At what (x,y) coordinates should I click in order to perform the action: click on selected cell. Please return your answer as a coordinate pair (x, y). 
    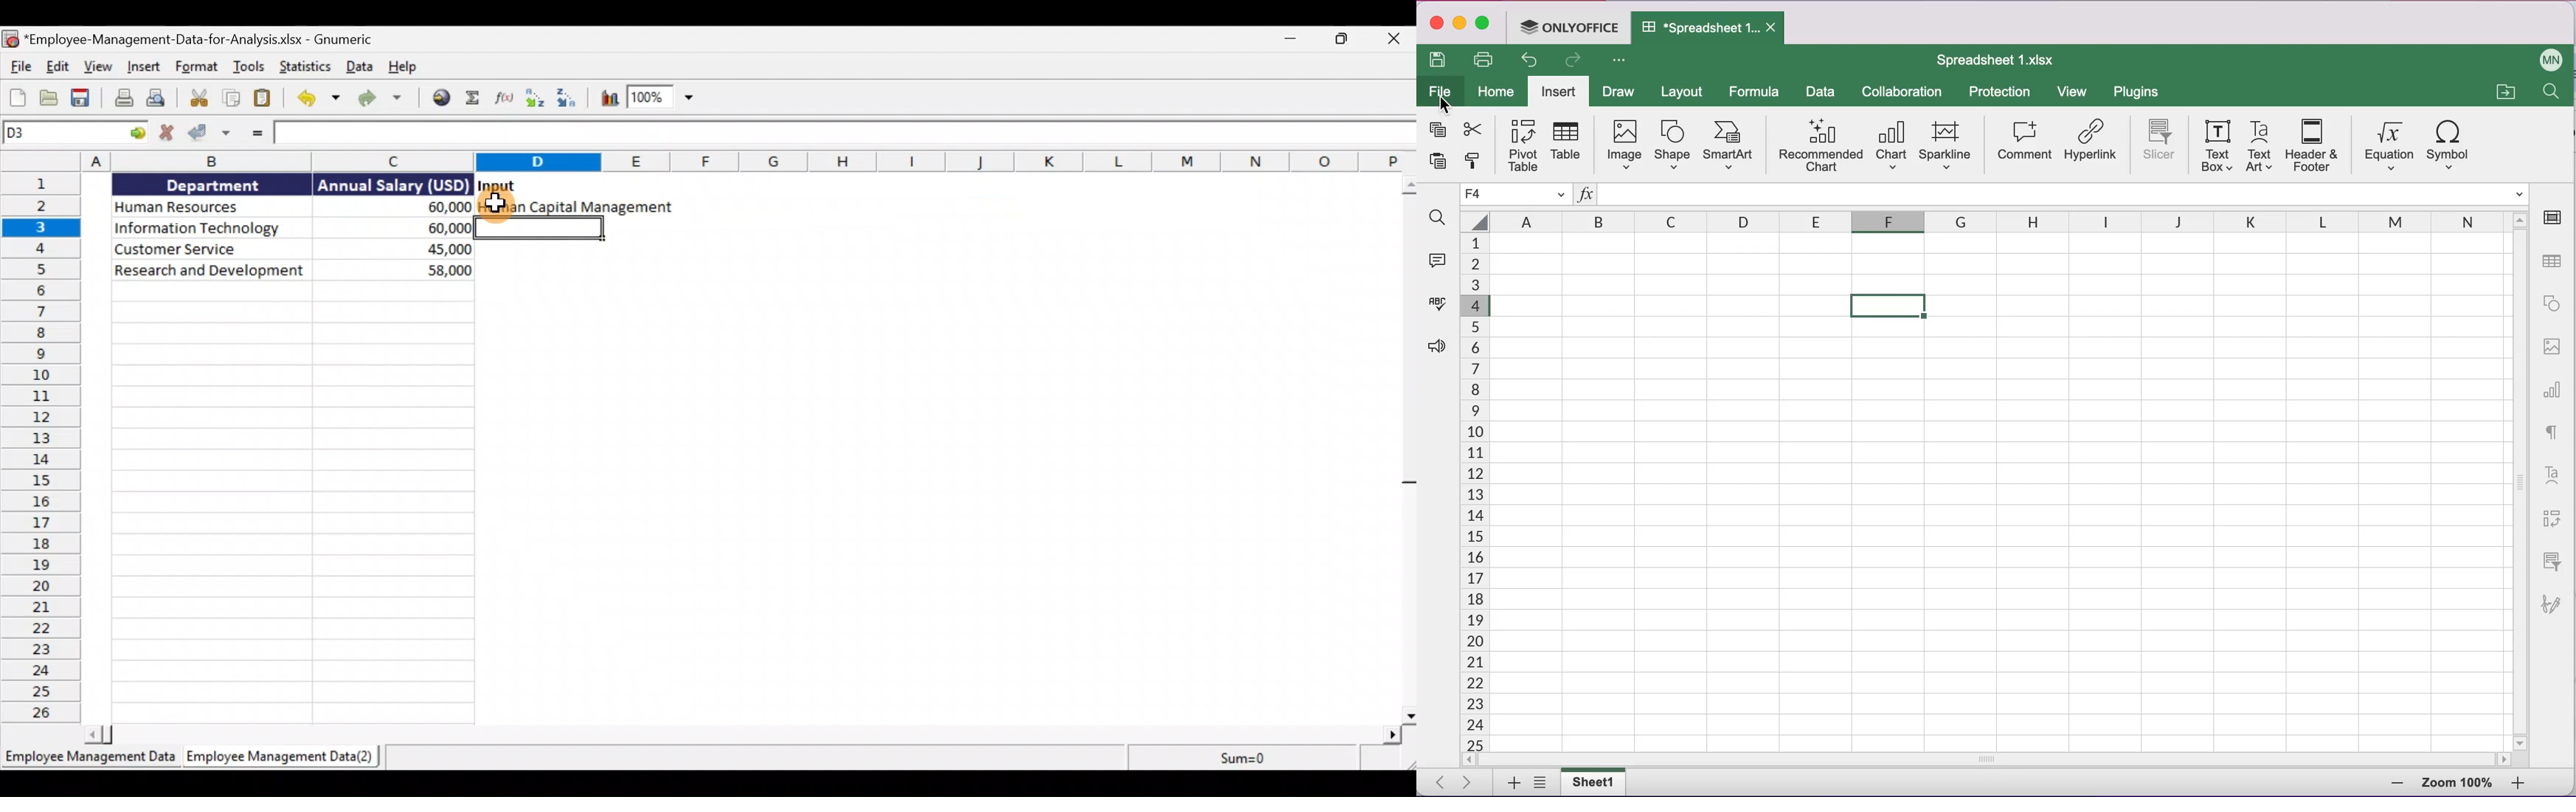
    Looking at the image, I should click on (1517, 194).